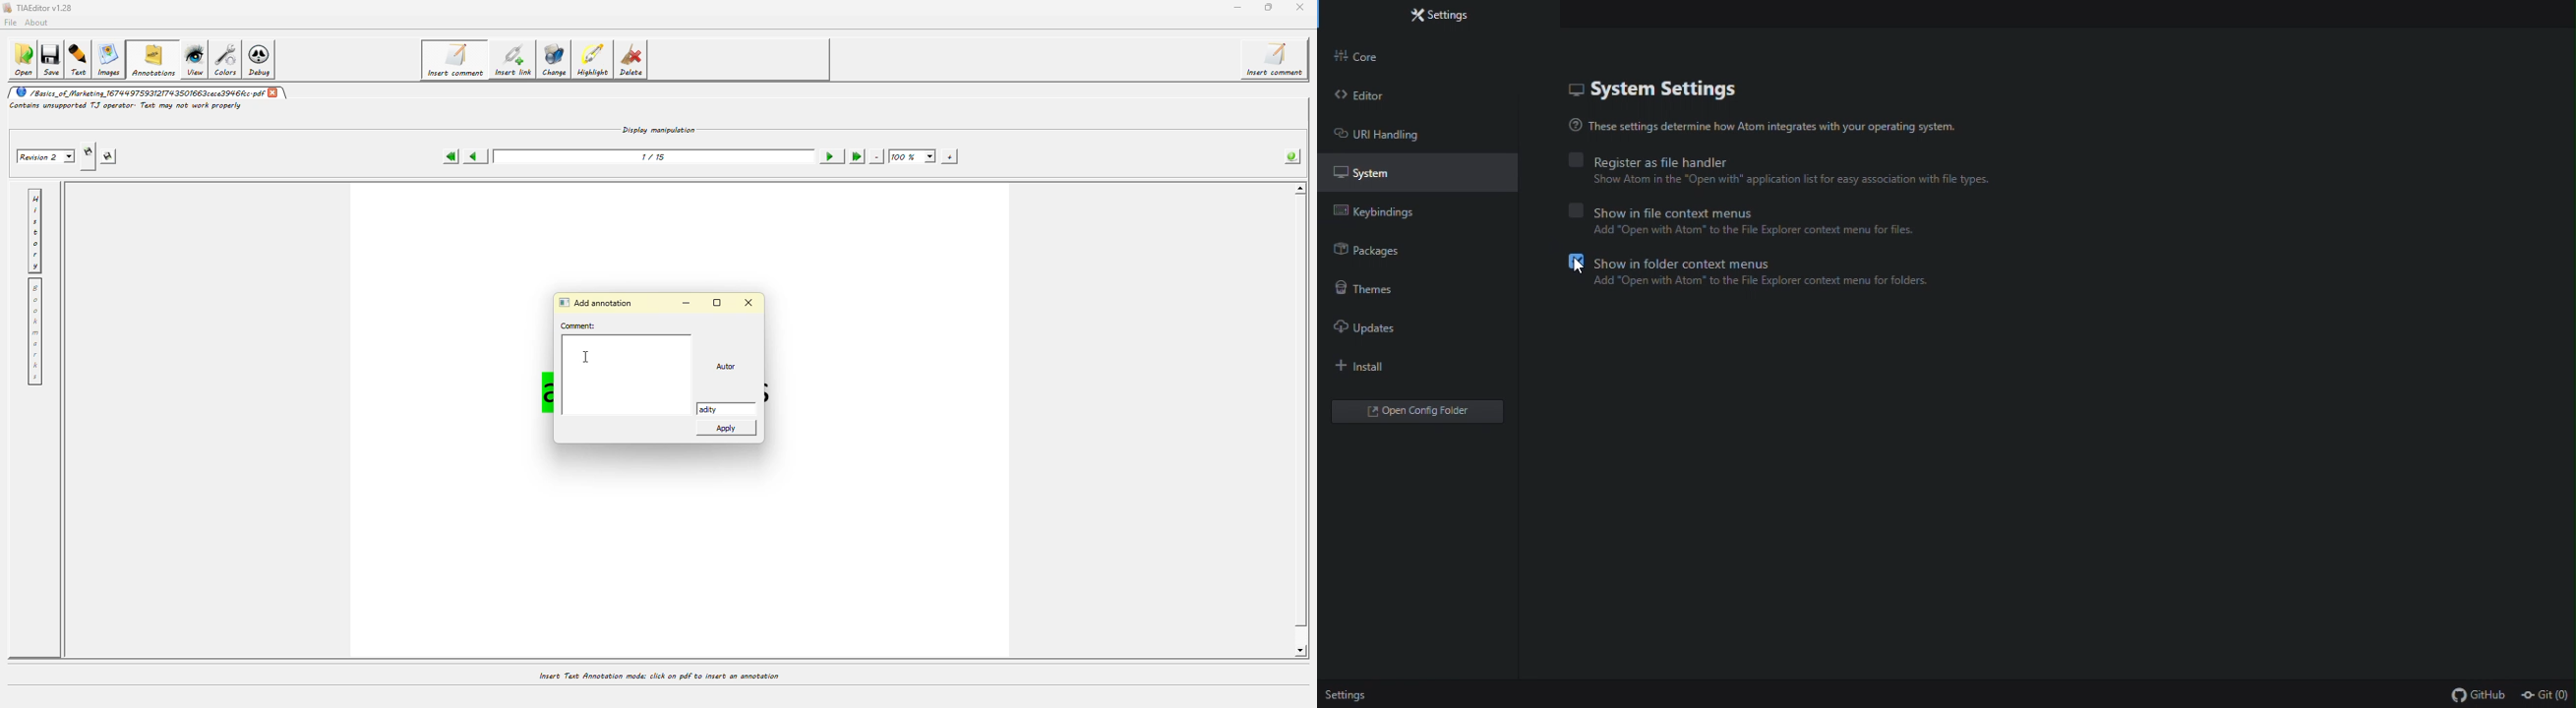 The width and height of the screenshot is (2576, 728). I want to click on add annotation, so click(599, 301).